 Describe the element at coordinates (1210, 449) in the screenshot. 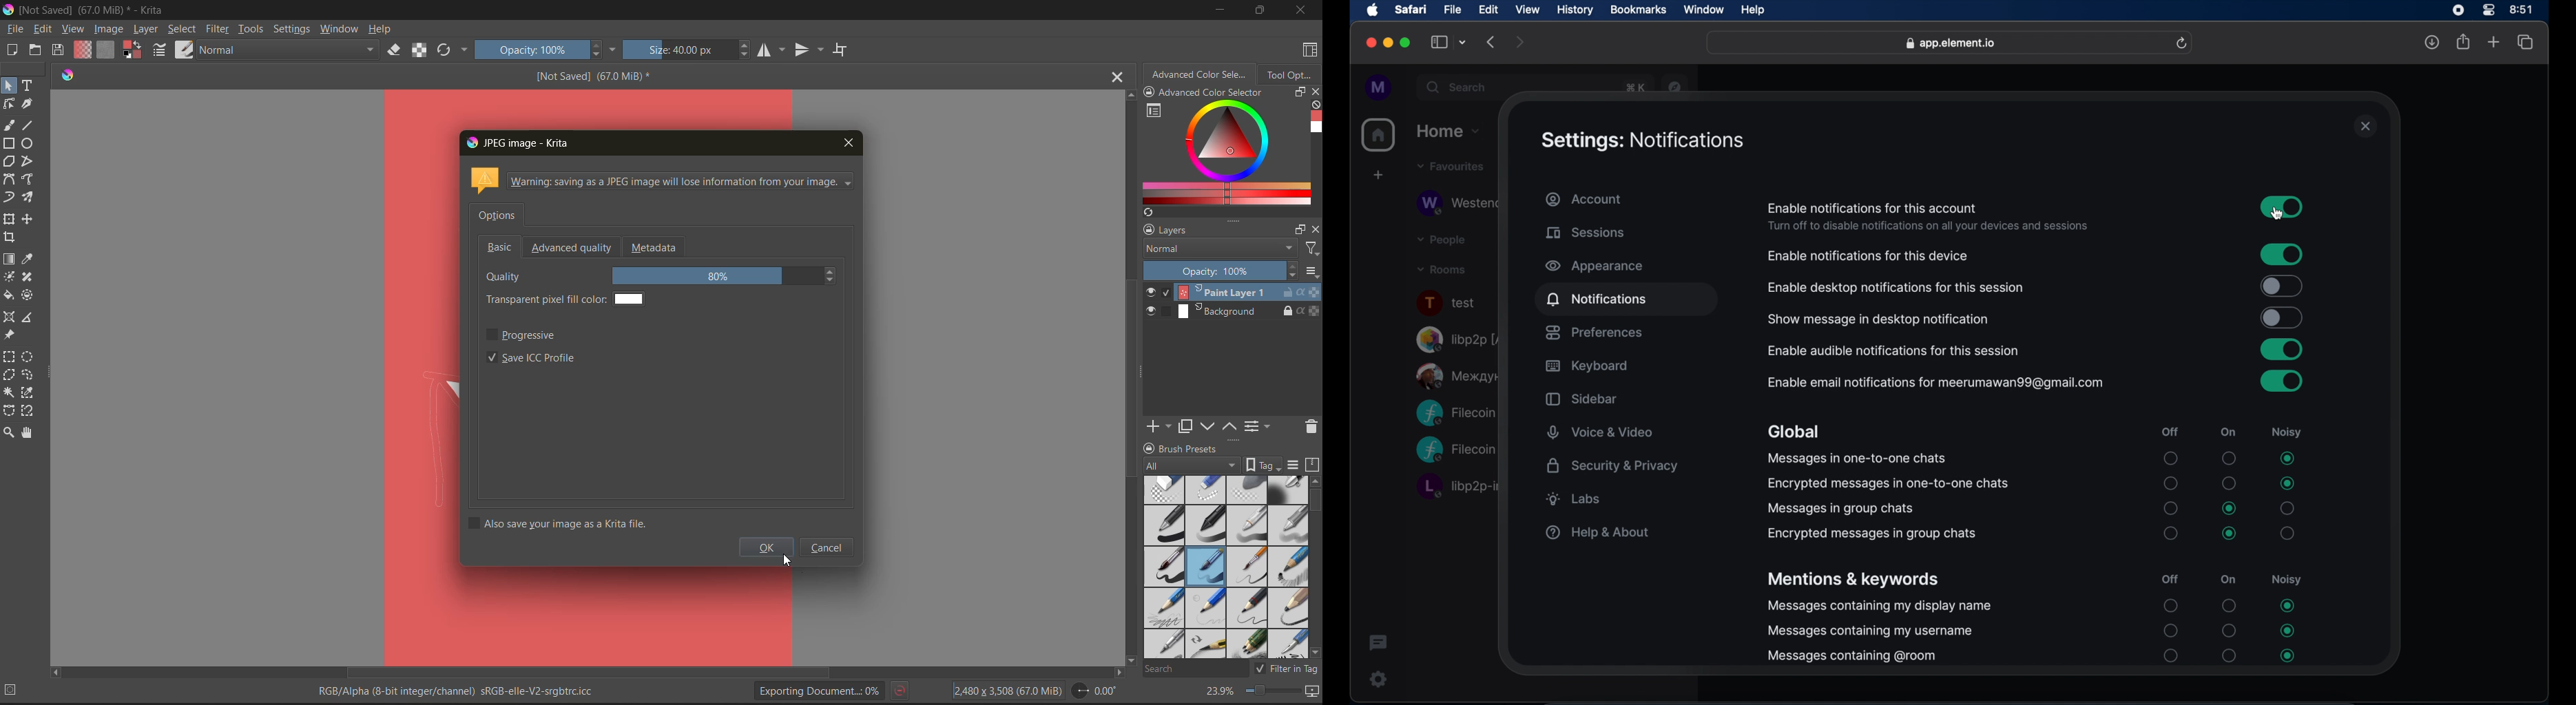

I see `Brush presets` at that location.